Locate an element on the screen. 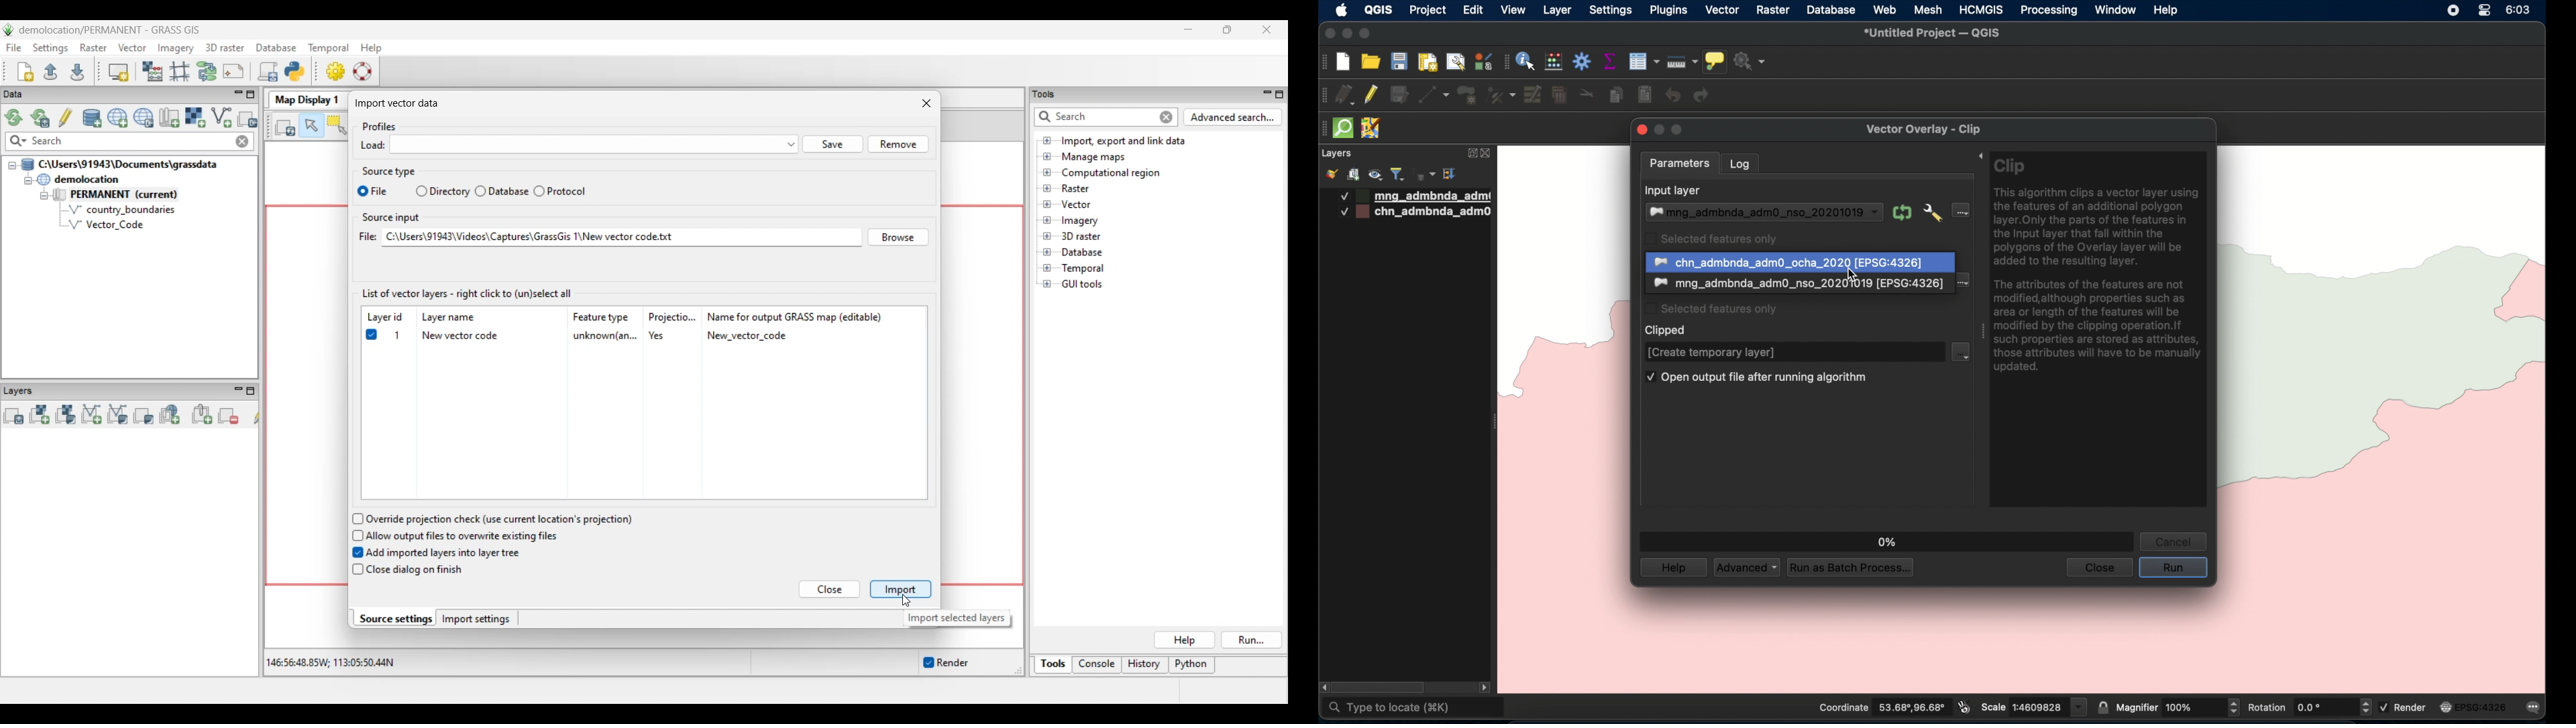 This screenshot has width=2576, height=728. create temporary layer is located at coordinates (1714, 353).